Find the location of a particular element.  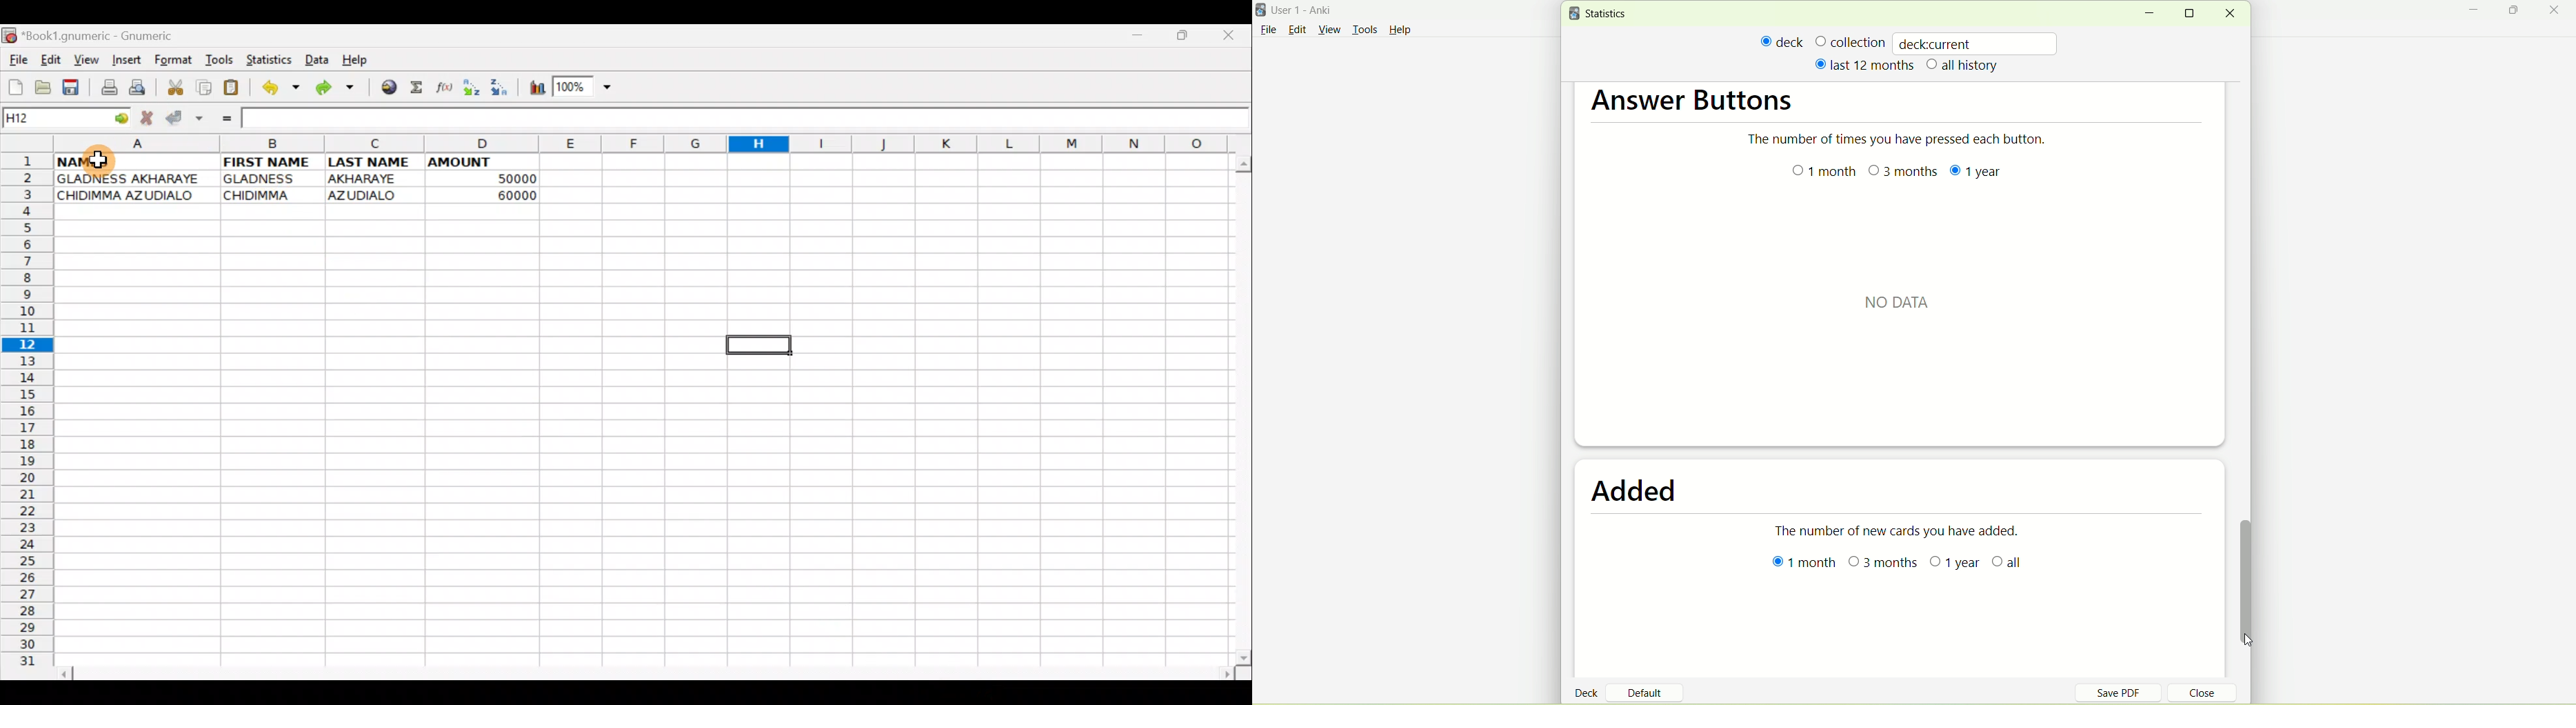

last 12 months is located at coordinates (1863, 64).